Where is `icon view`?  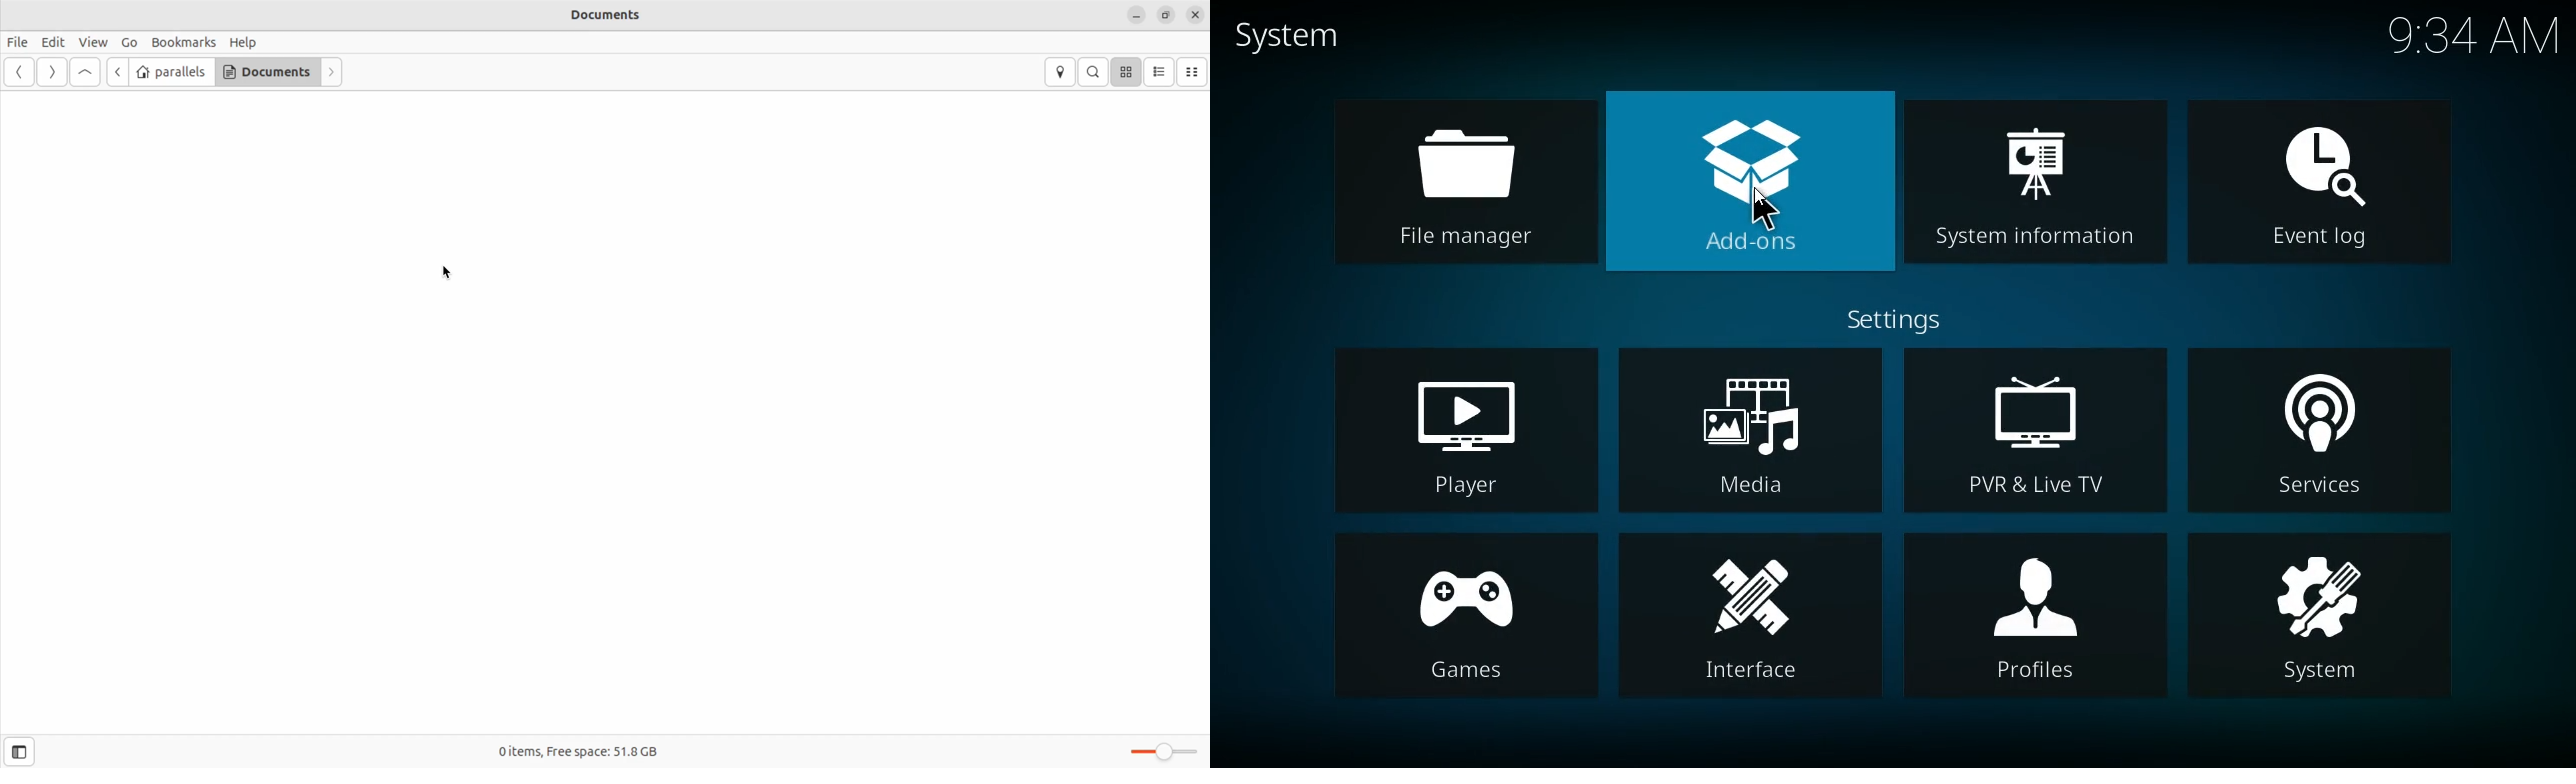
icon view is located at coordinates (1126, 72).